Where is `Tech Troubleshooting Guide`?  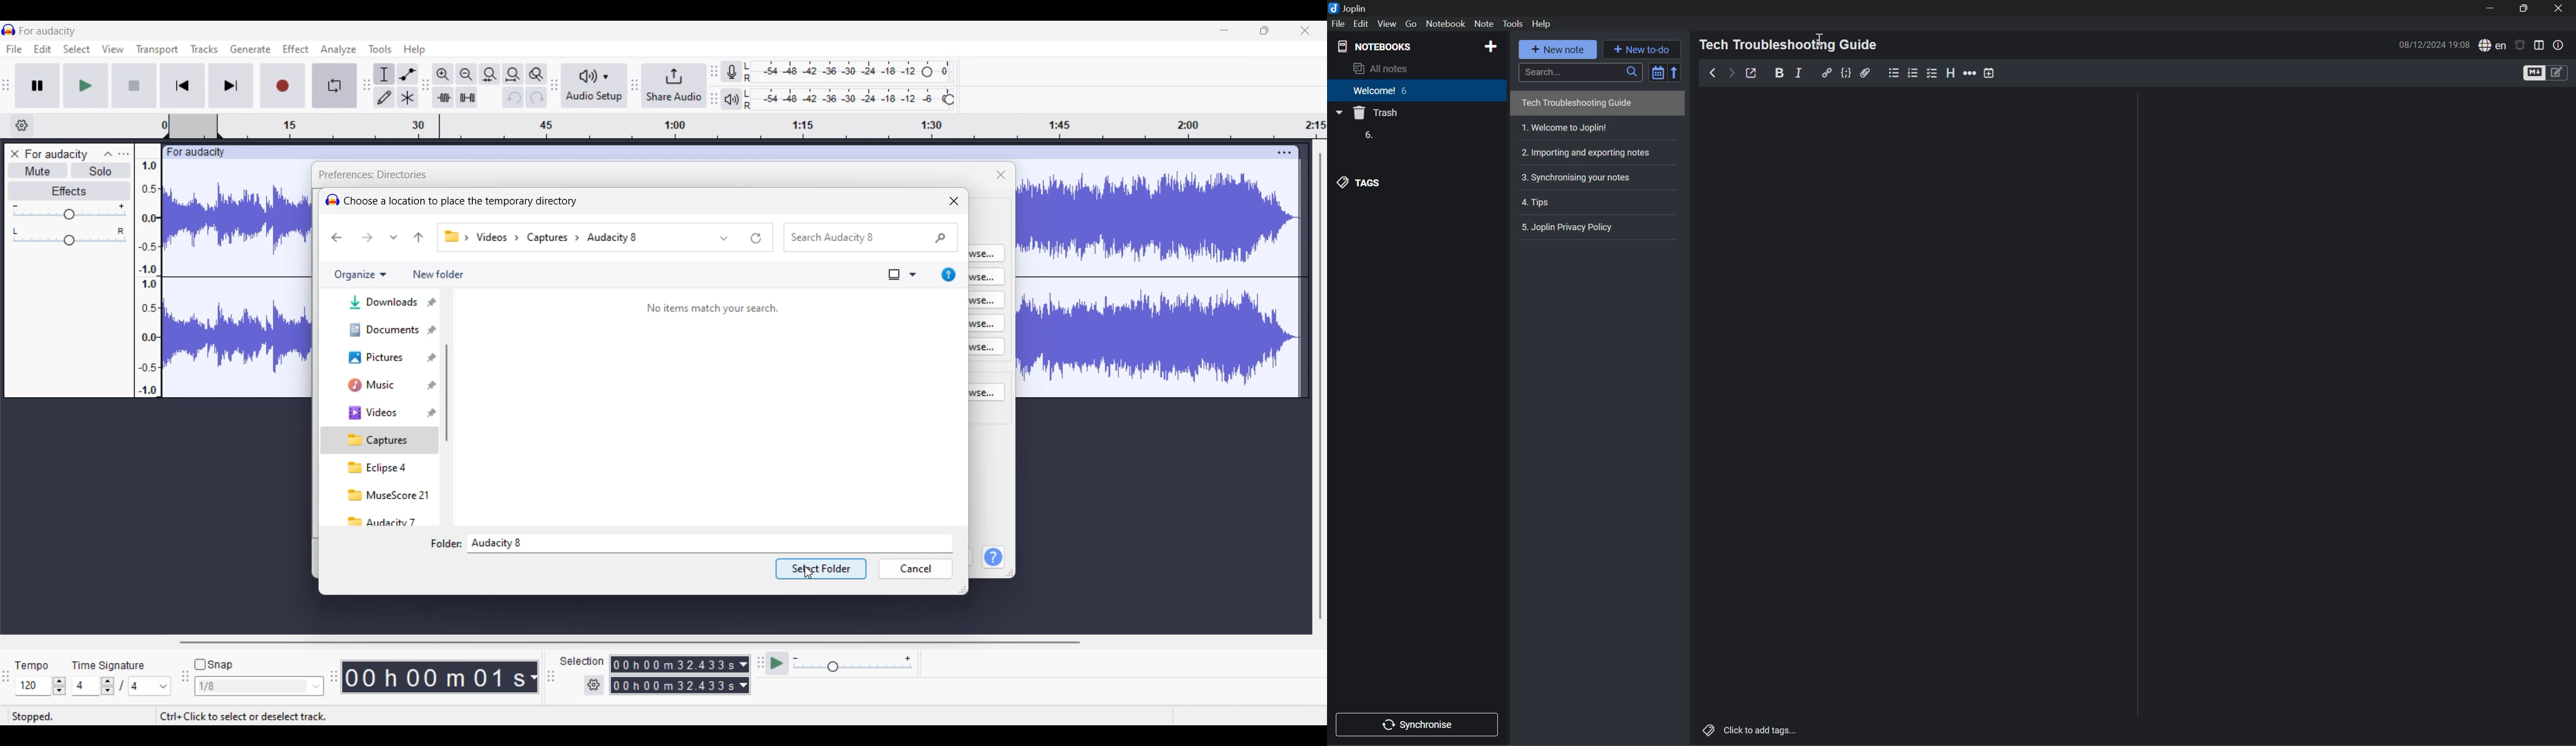 Tech Troubleshooting Guide is located at coordinates (1790, 44).